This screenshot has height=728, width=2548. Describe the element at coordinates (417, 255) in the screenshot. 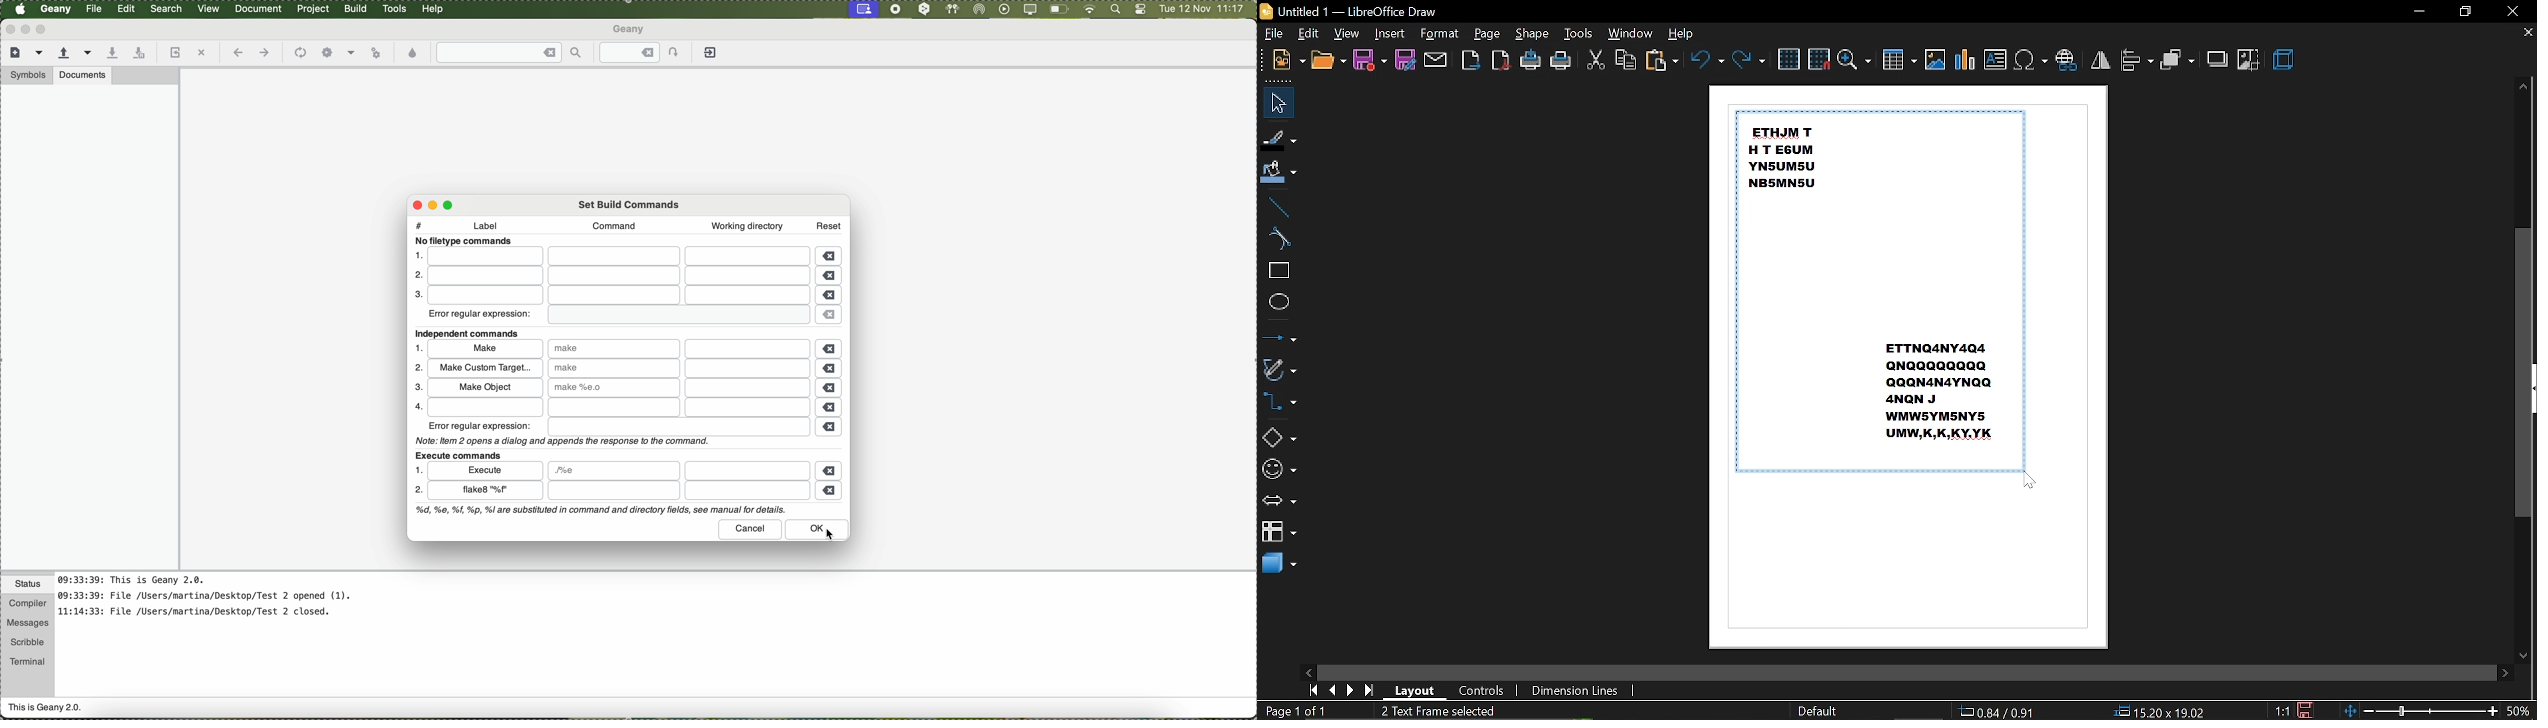

I see `1` at that location.